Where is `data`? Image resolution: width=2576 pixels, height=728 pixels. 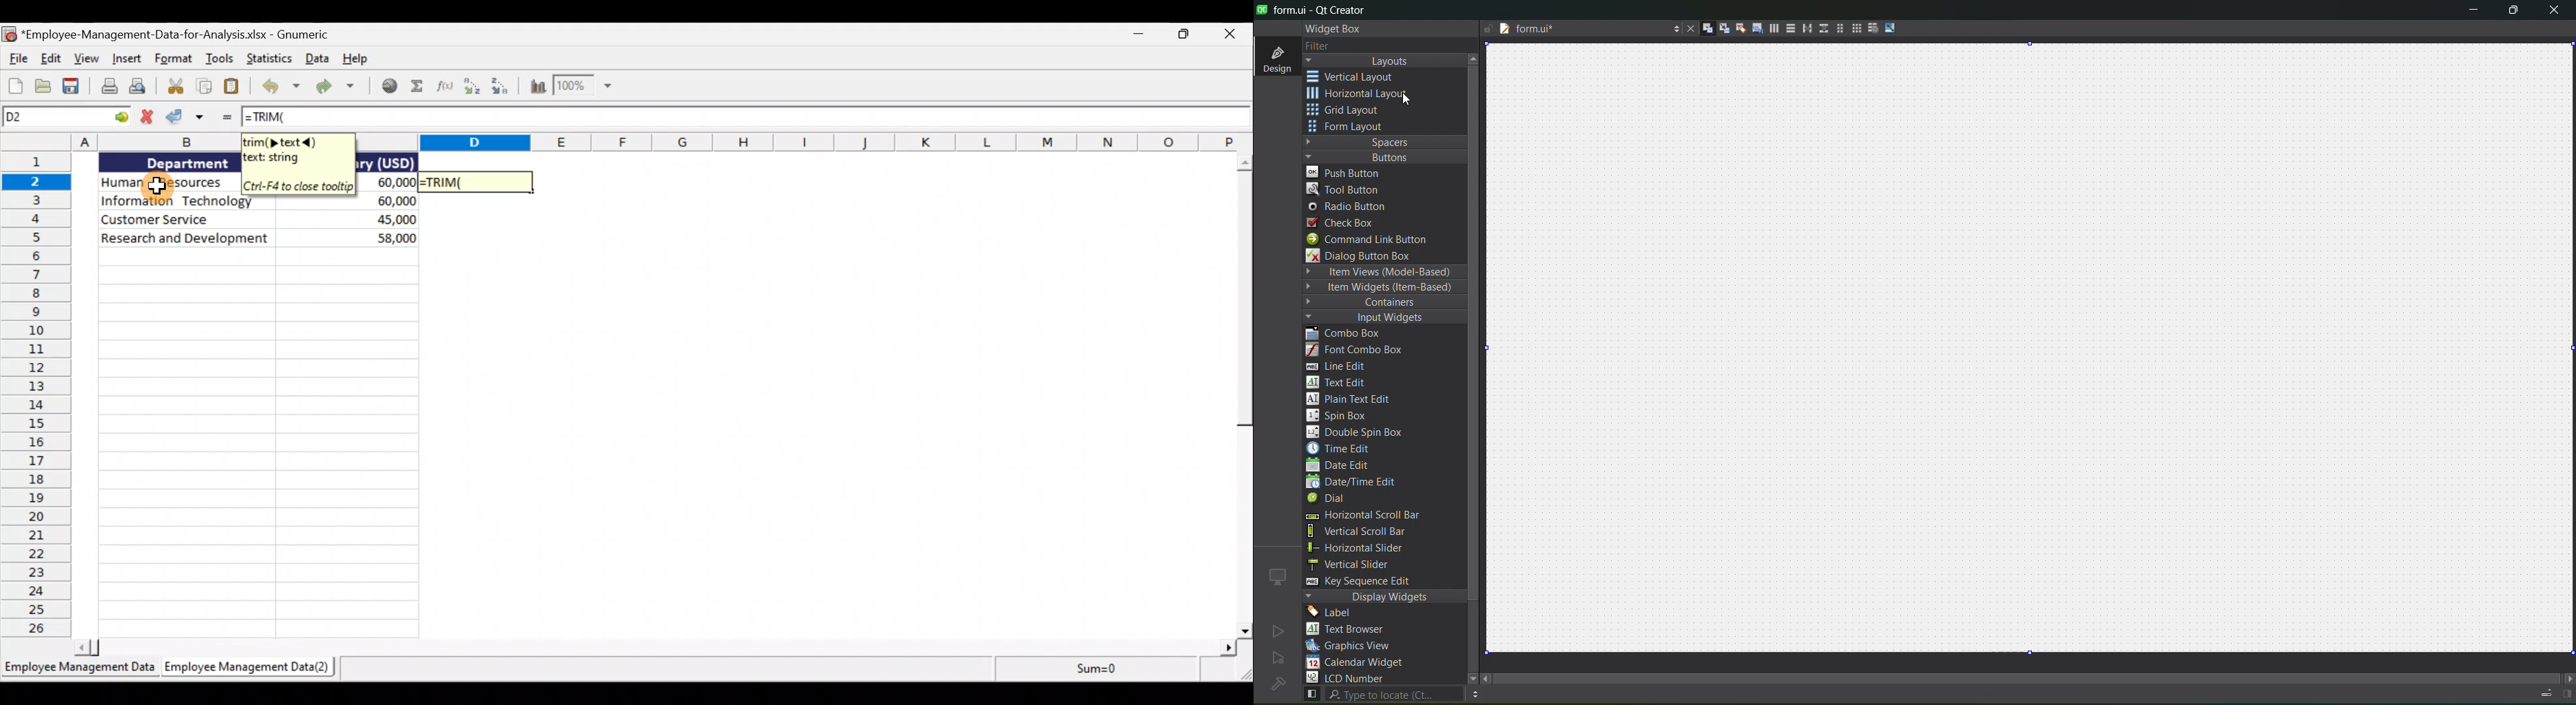 data is located at coordinates (386, 198).